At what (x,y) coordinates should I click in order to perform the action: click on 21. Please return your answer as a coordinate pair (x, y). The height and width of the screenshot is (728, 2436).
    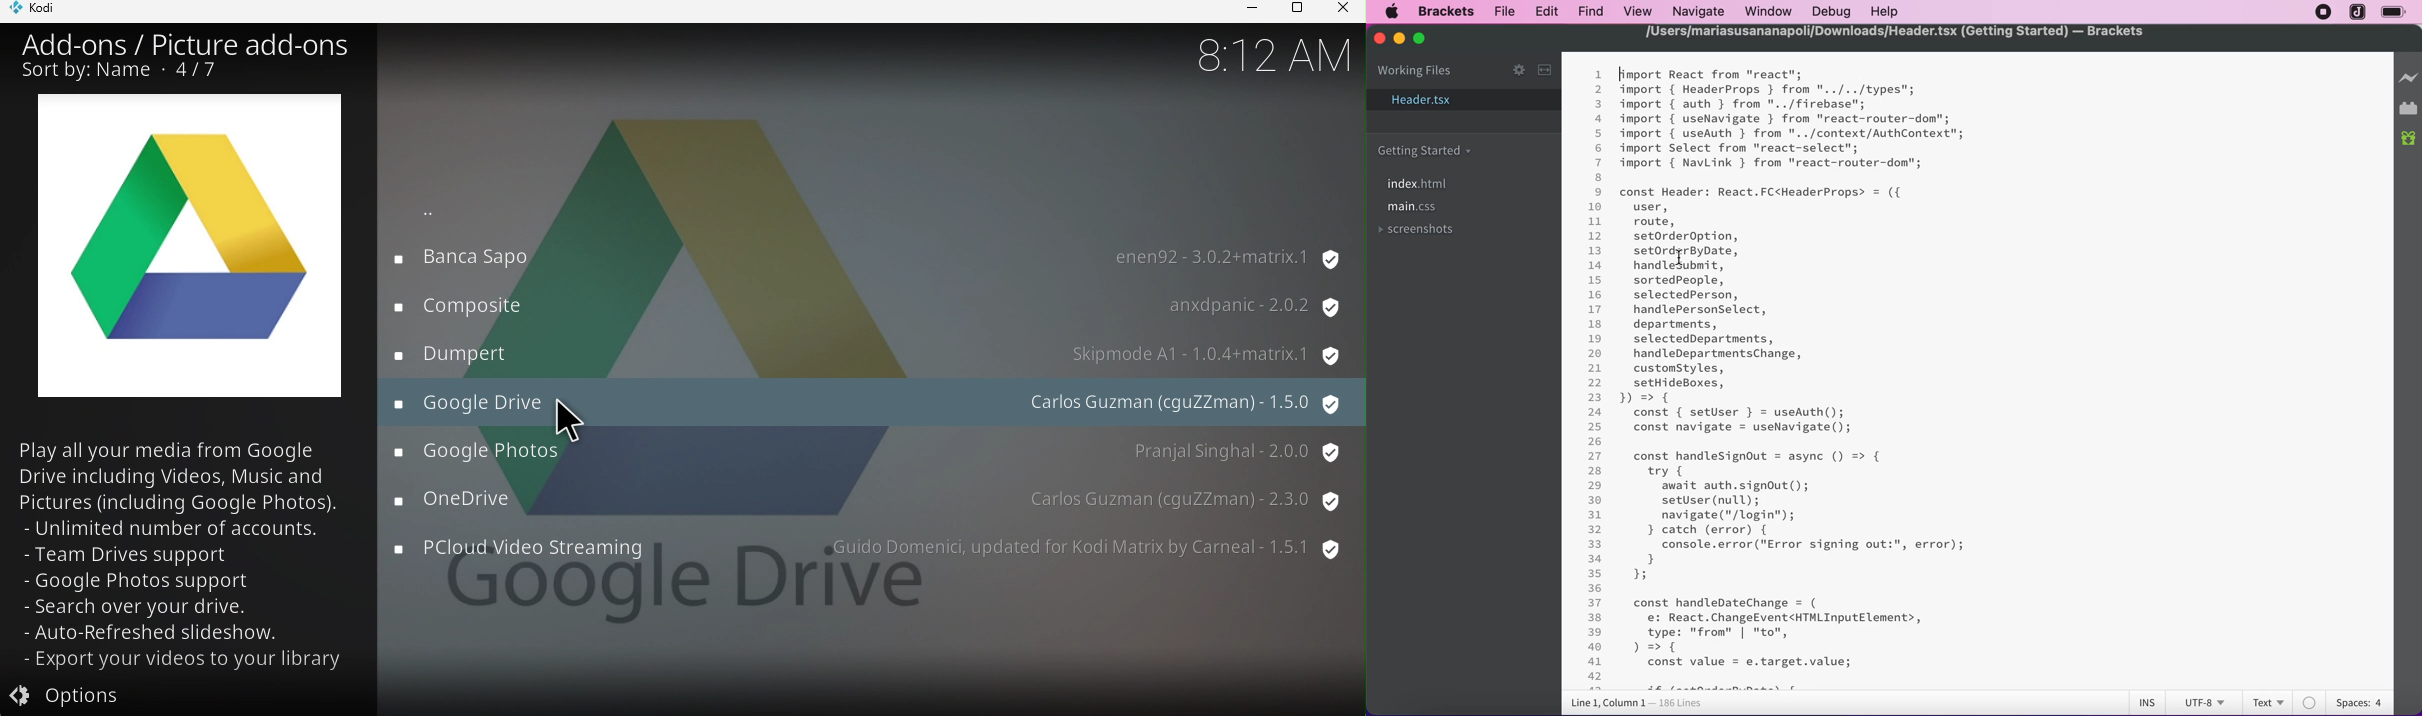
    Looking at the image, I should click on (1595, 368).